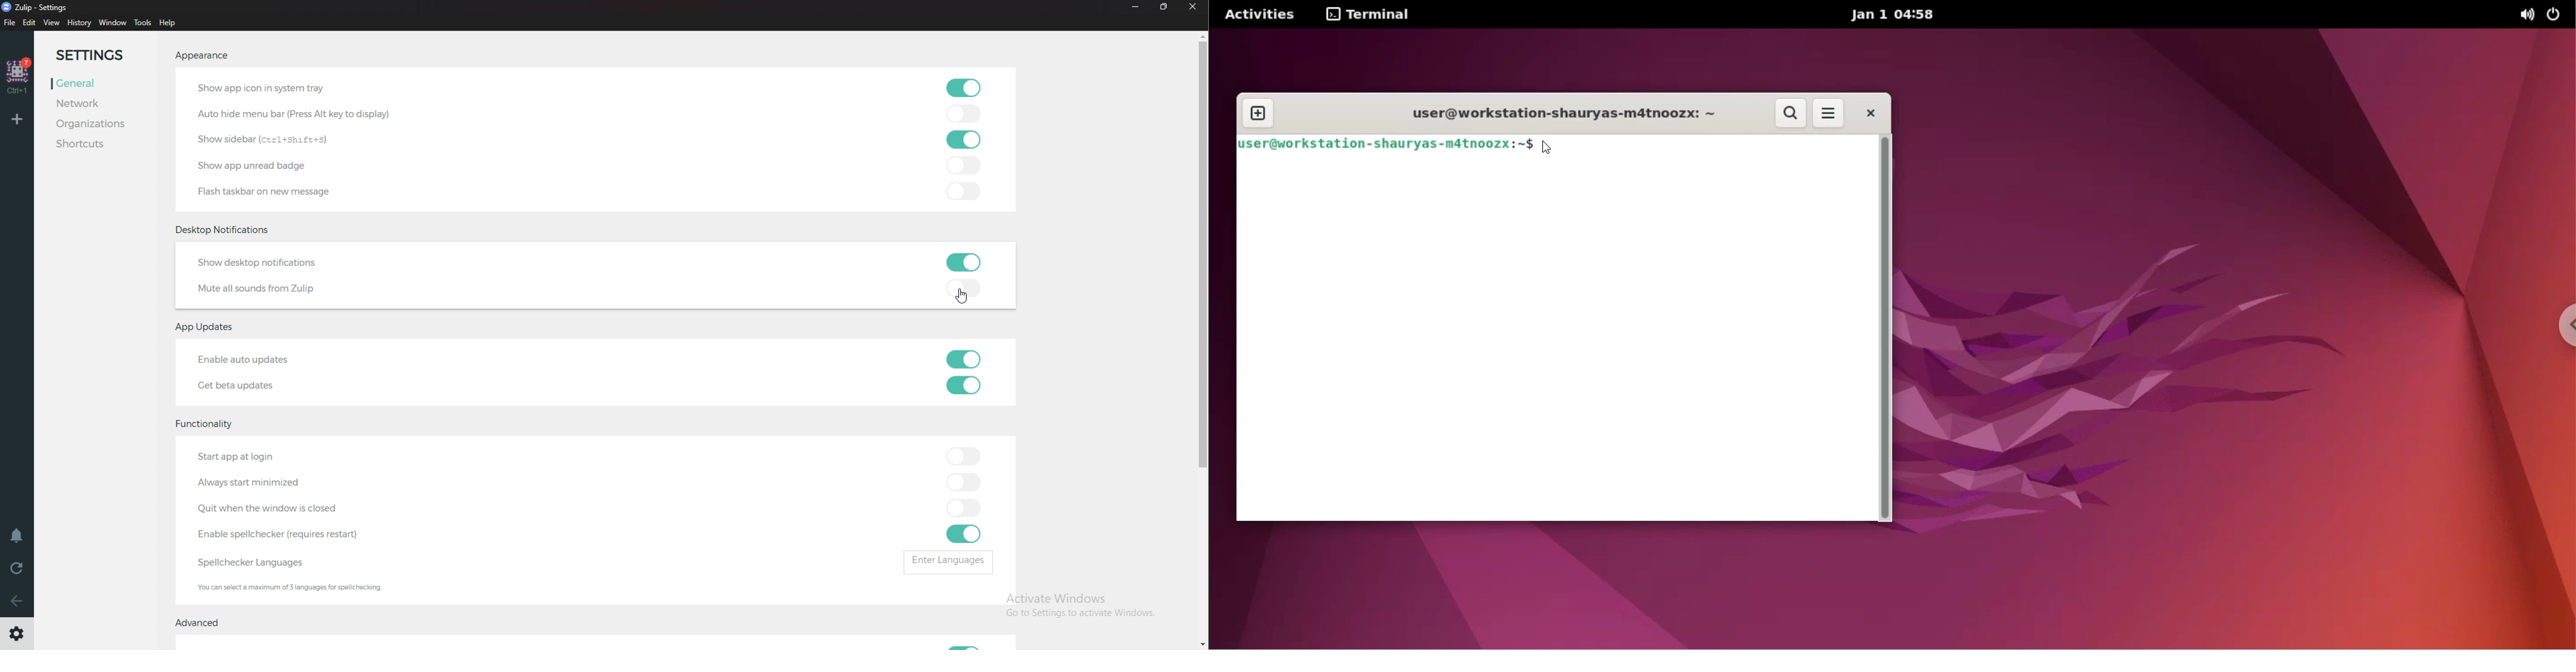 This screenshot has width=2576, height=672. What do you see at coordinates (963, 509) in the screenshot?
I see `toggle` at bounding box center [963, 509].